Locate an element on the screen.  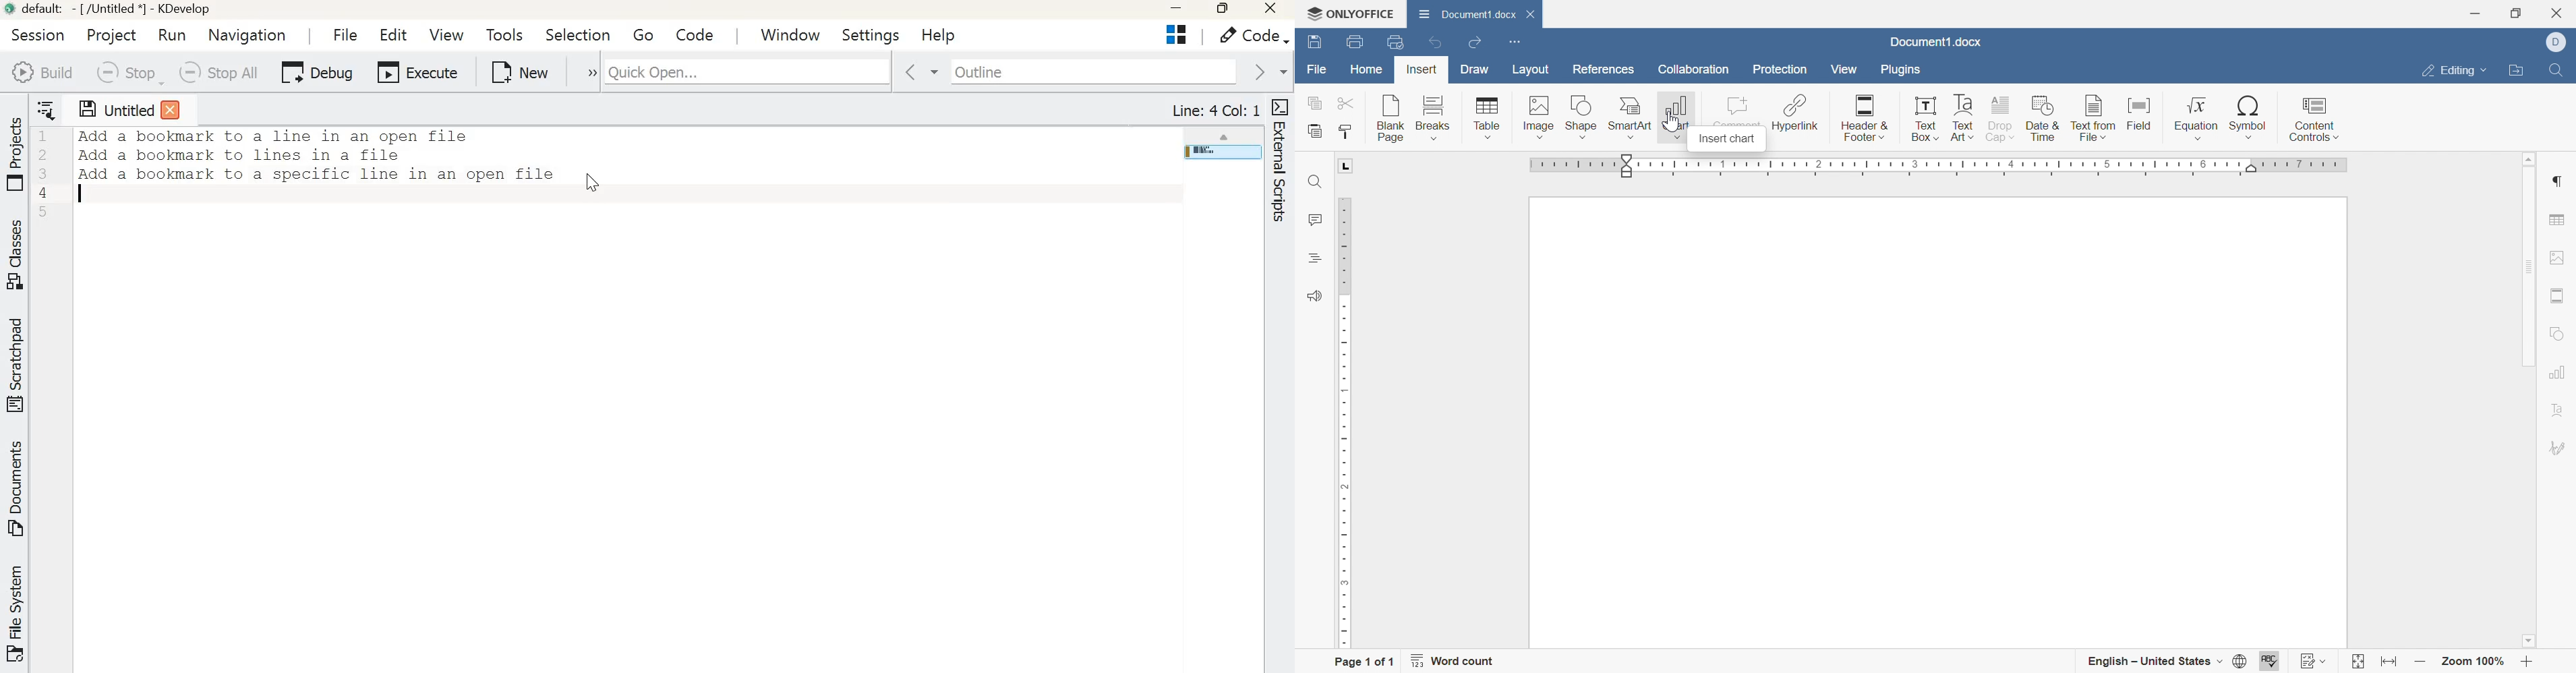
Insert is located at coordinates (1422, 69).